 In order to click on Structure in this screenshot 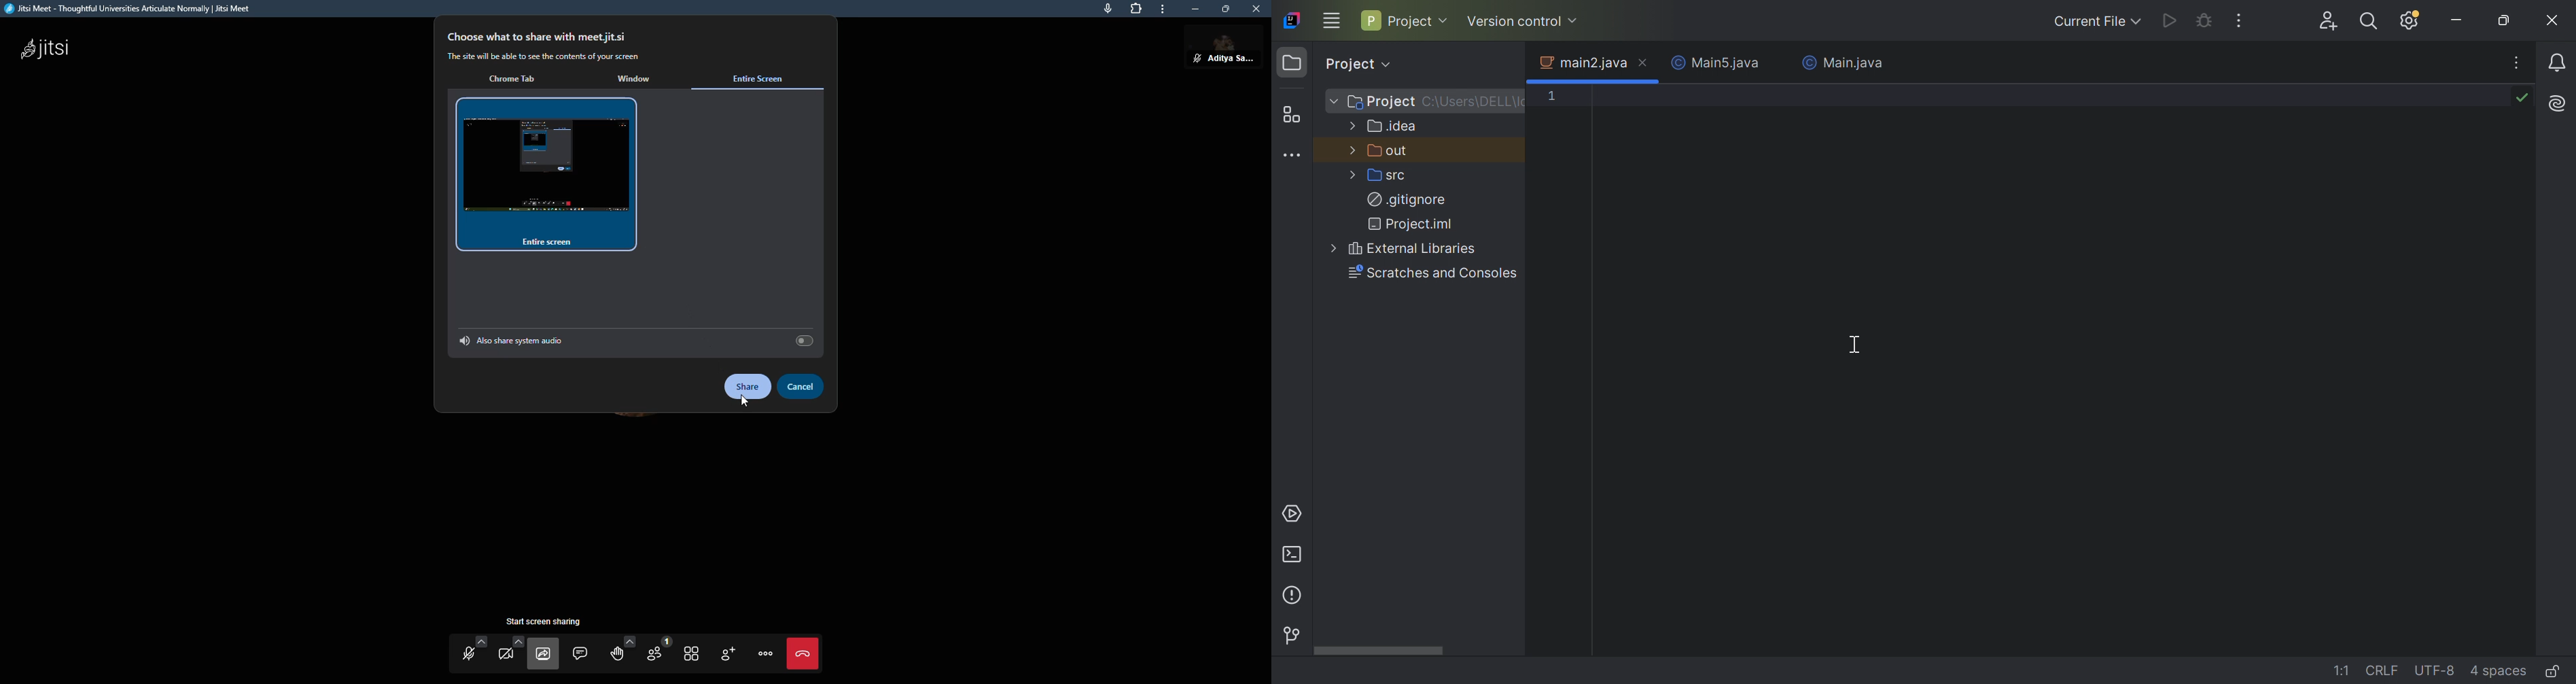, I will do `click(1298, 115)`.